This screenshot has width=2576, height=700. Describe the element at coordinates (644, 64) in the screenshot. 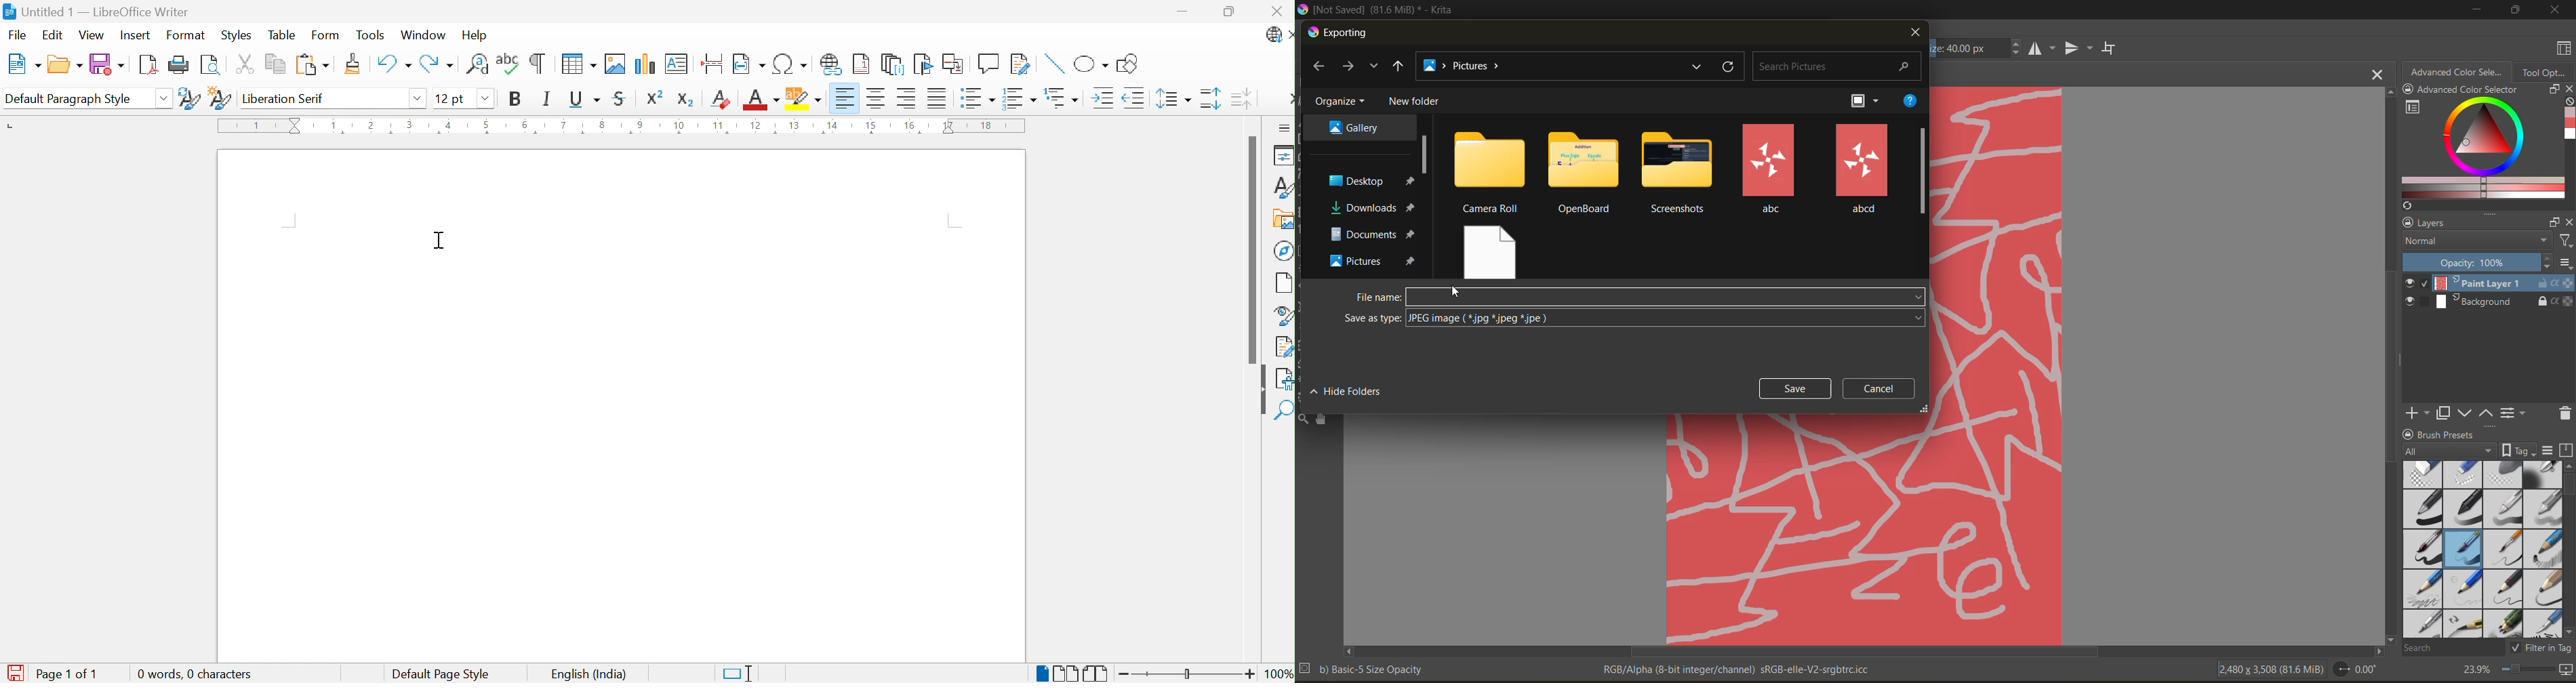

I see `Insert Chart` at that location.